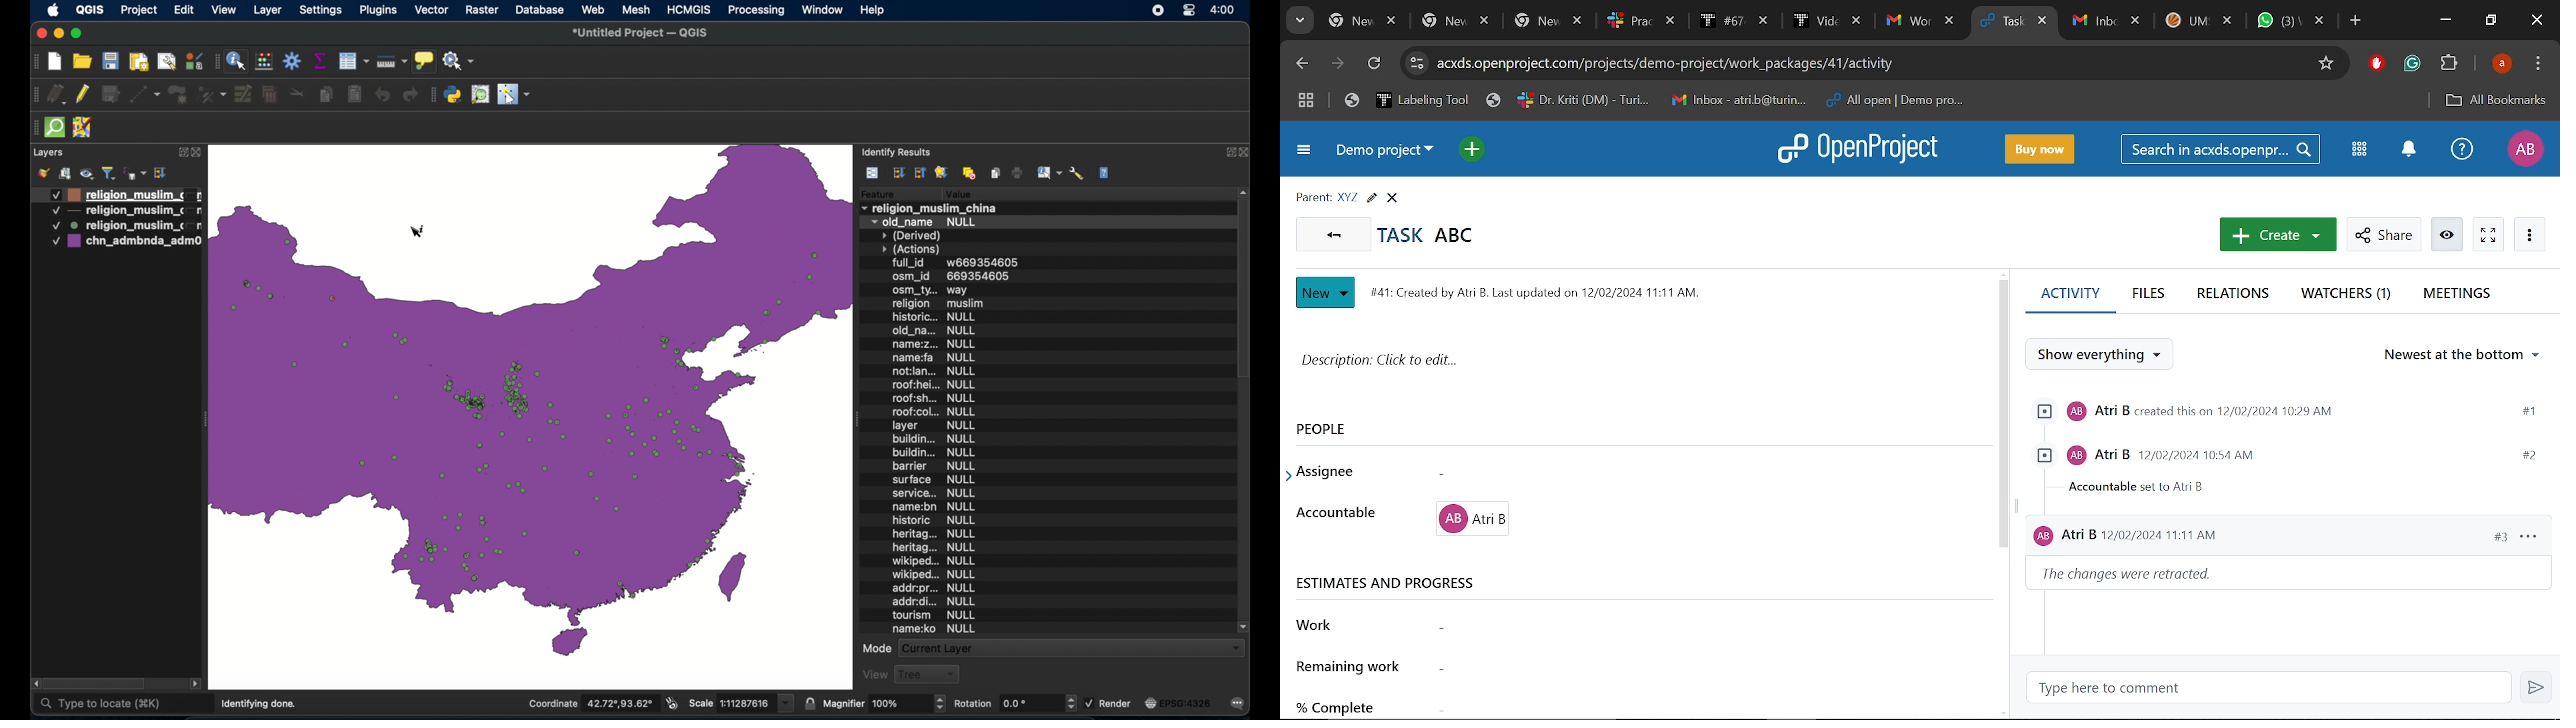 Image resolution: width=2576 pixels, height=728 pixels. What do you see at coordinates (137, 61) in the screenshot?
I see `print layout` at bounding box center [137, 61].